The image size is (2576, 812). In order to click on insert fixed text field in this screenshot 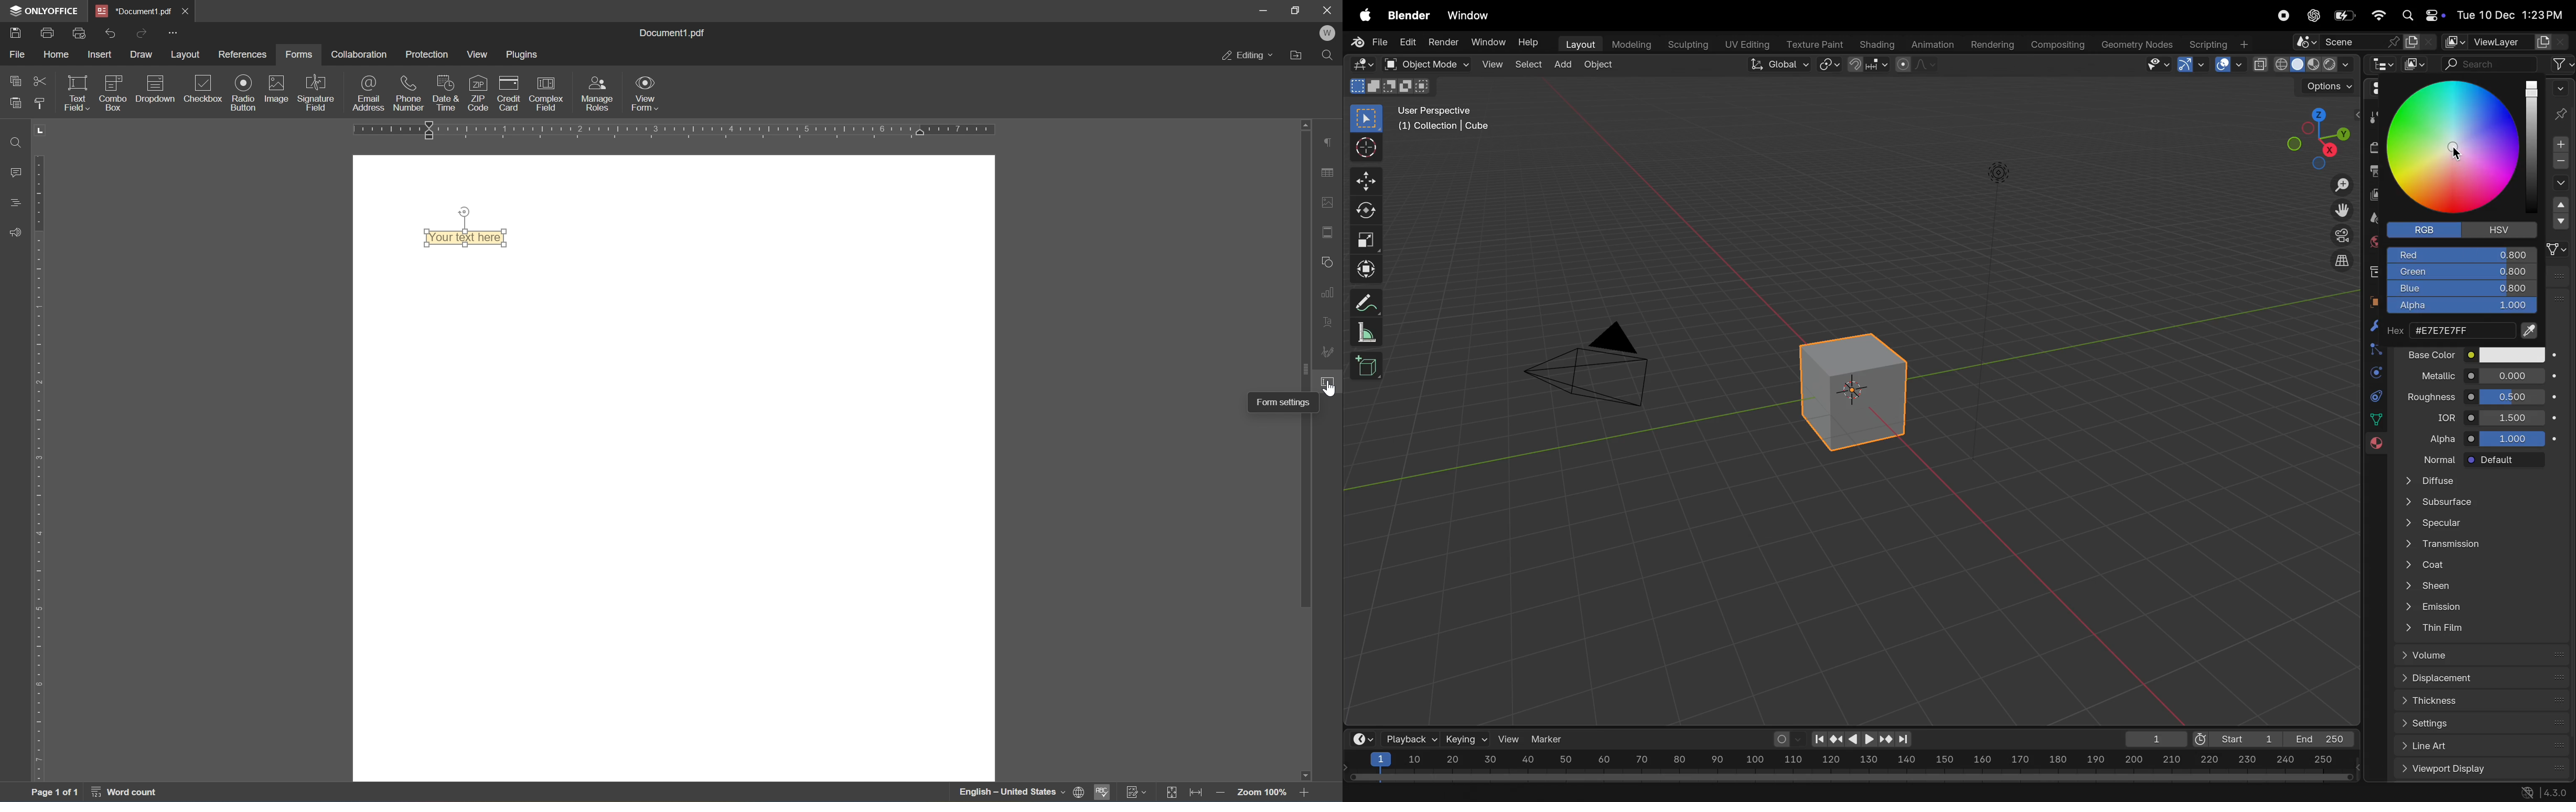, I will do `click(143, 98)`.